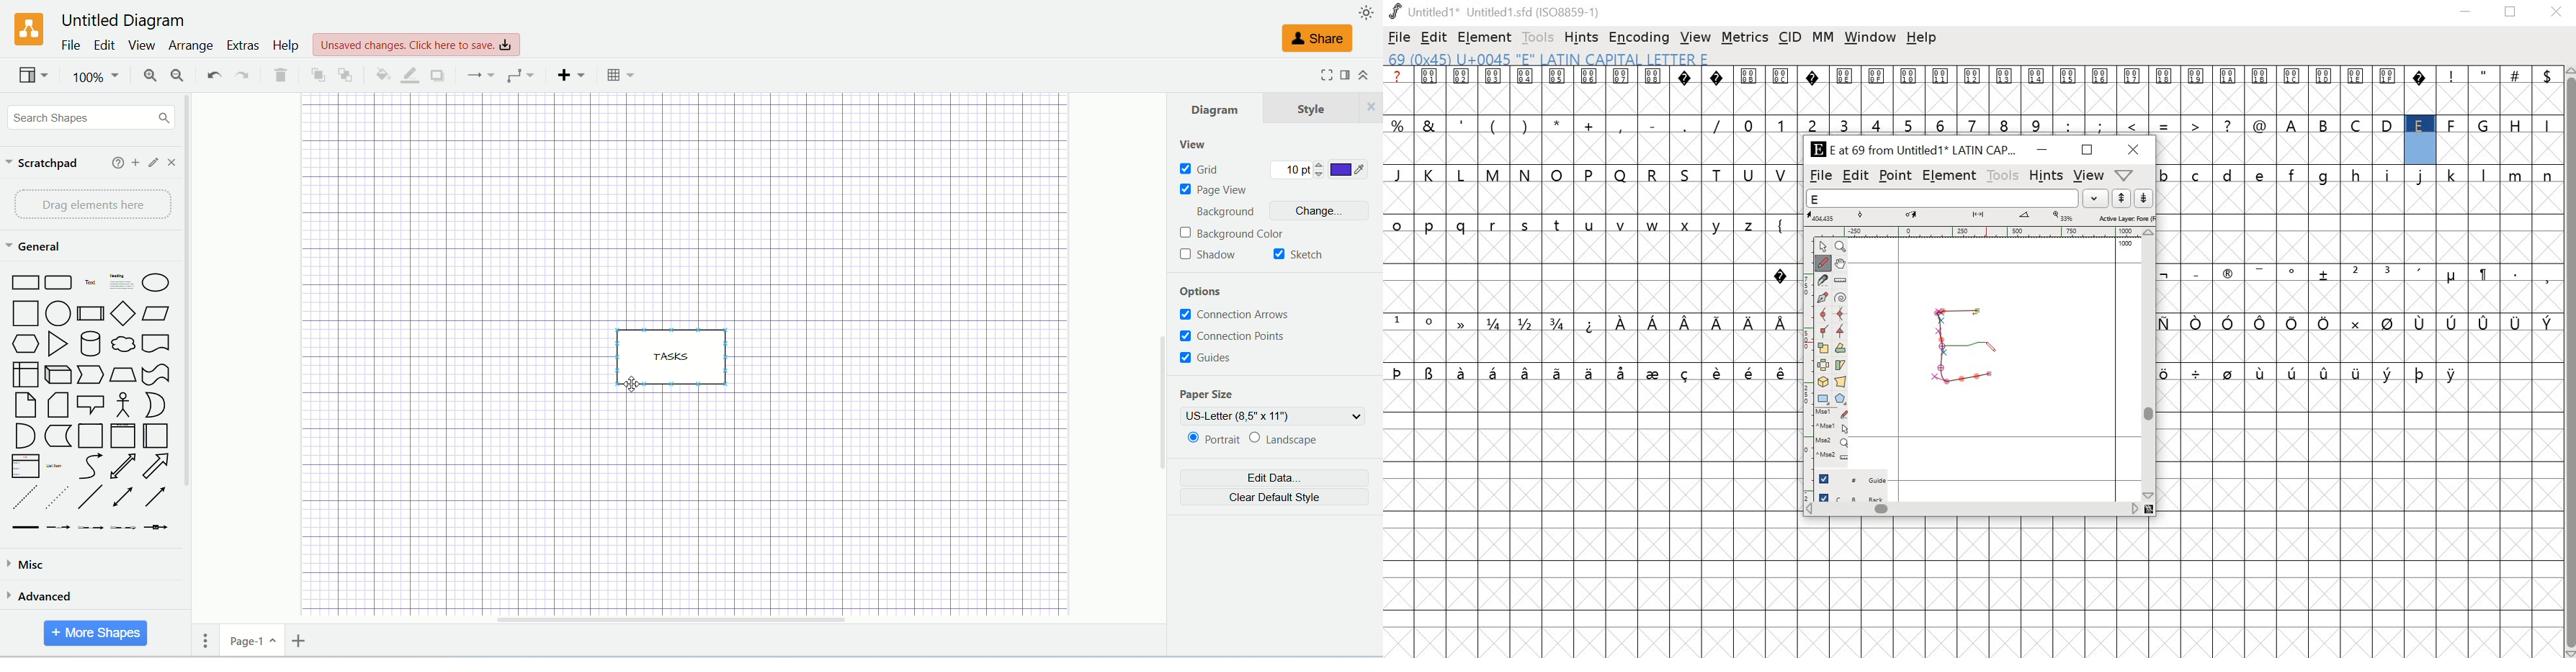  What do you see at coordinates (24, 29) in the screenshot?
I see `logo` at bounding box center [24, 29].